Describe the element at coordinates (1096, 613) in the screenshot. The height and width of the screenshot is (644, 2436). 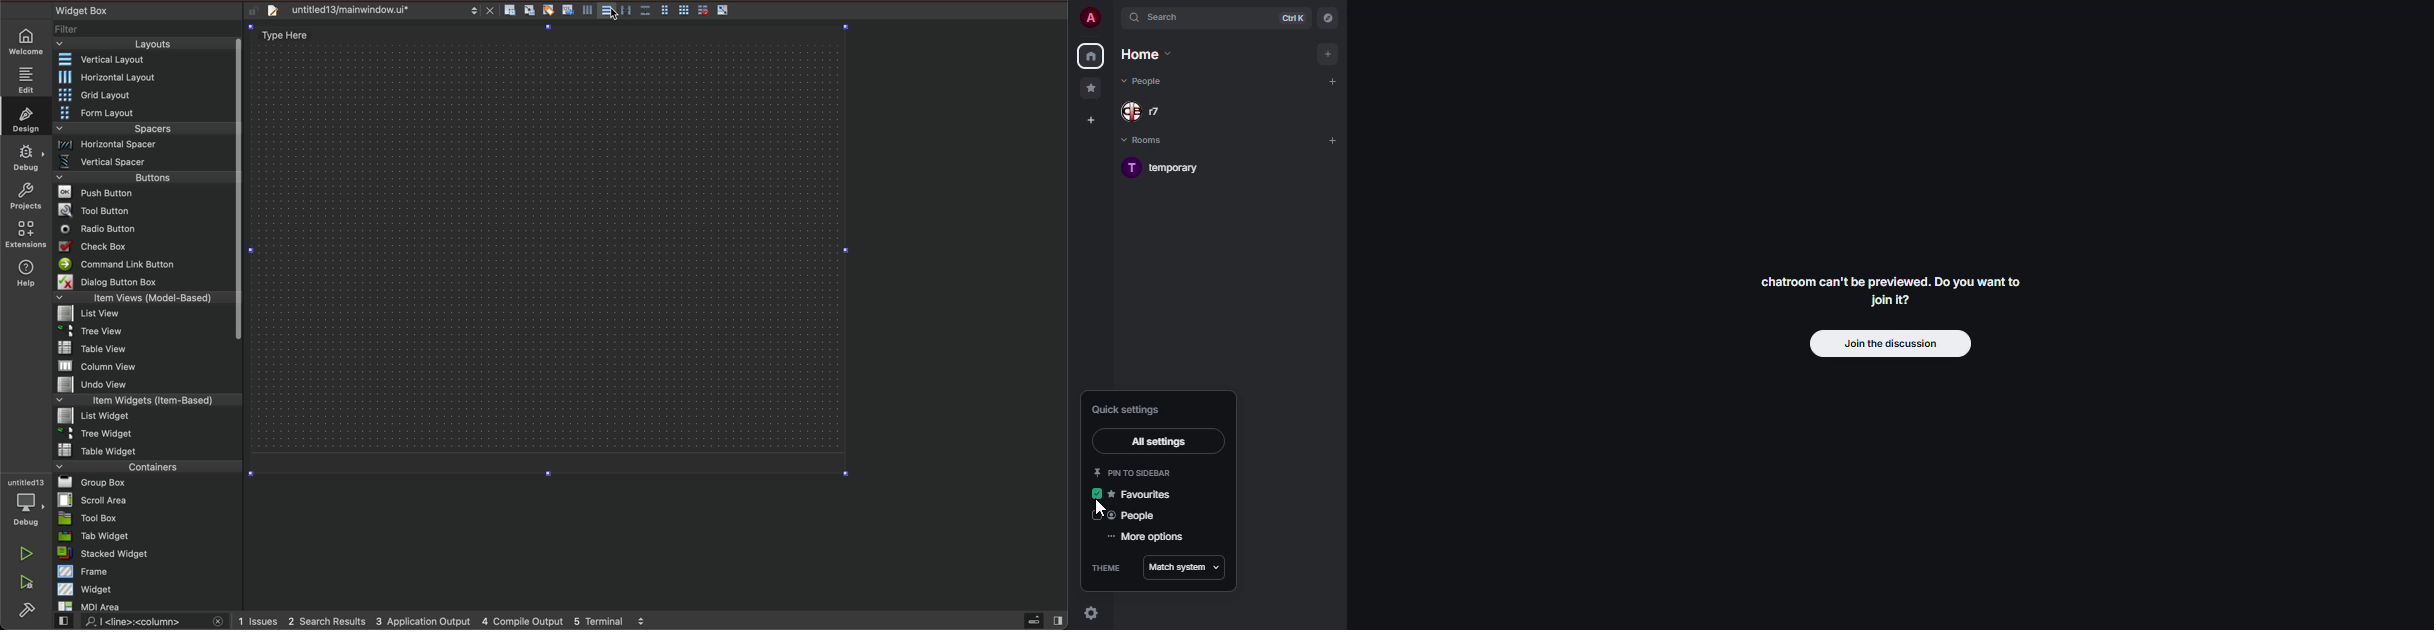
I see `quick settings` at that location.